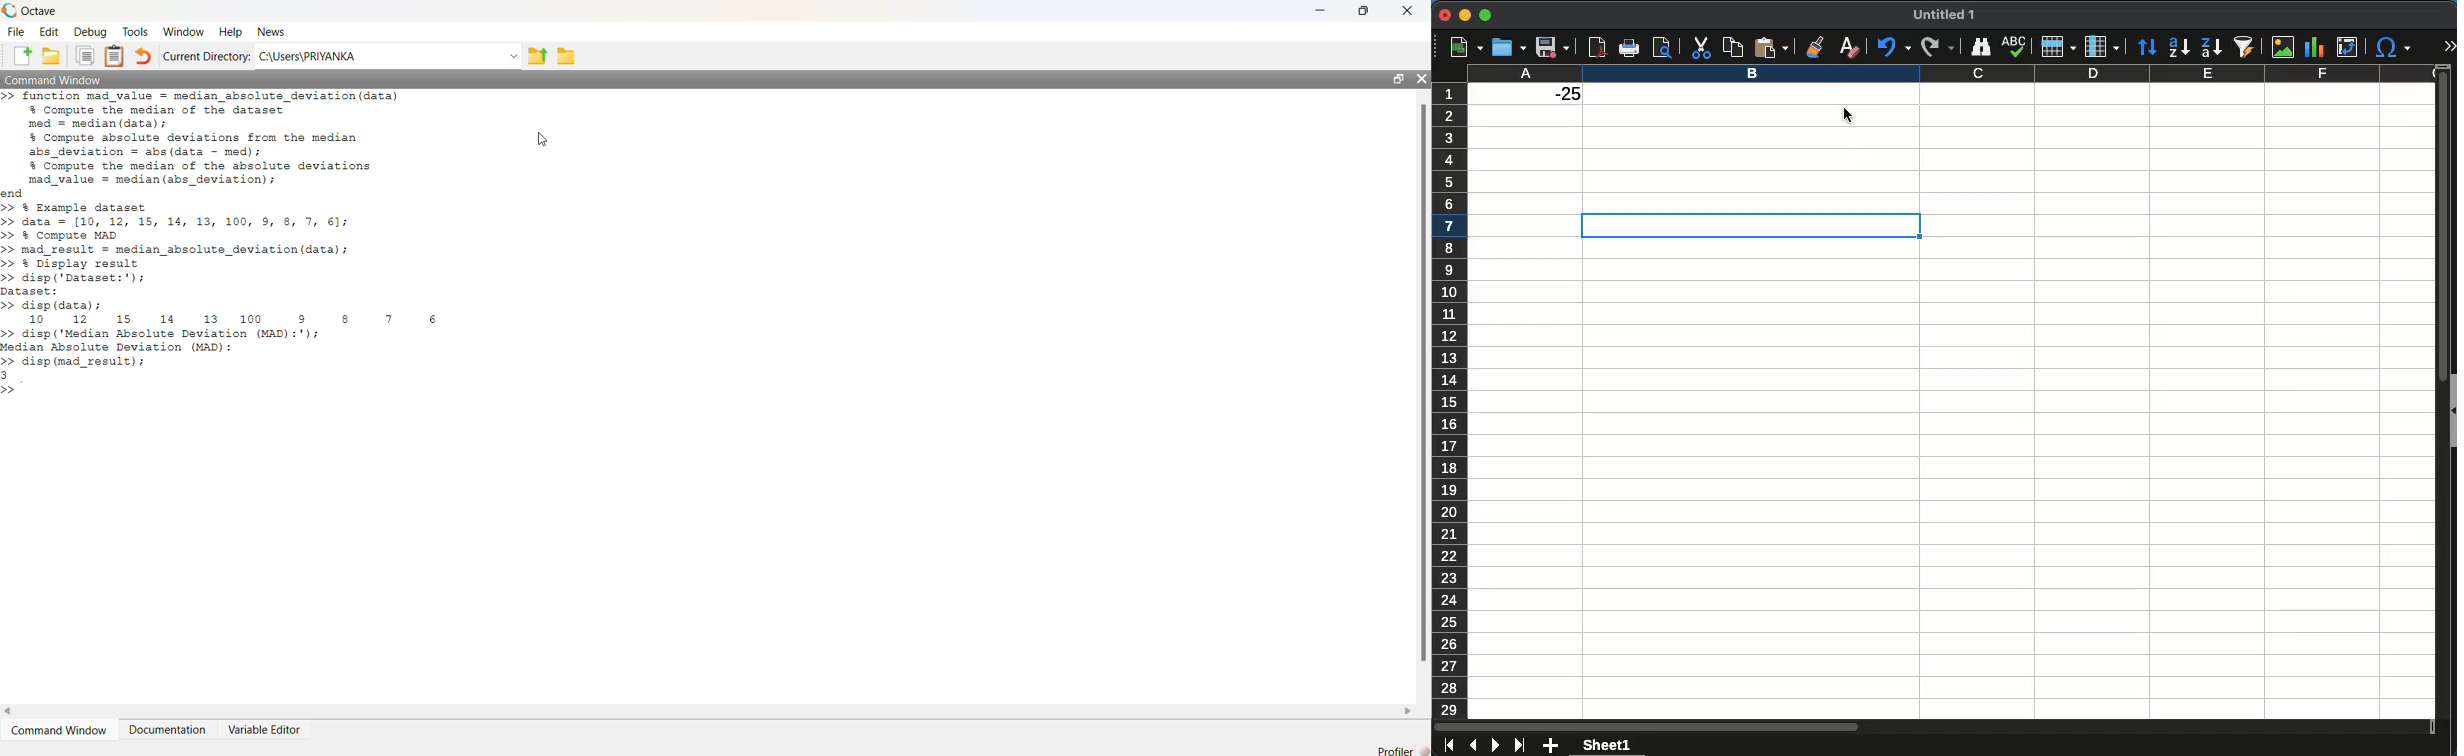 The height and width of the screenshot is (756, 2464). I want to click on pivot character, so click(2349, 44).